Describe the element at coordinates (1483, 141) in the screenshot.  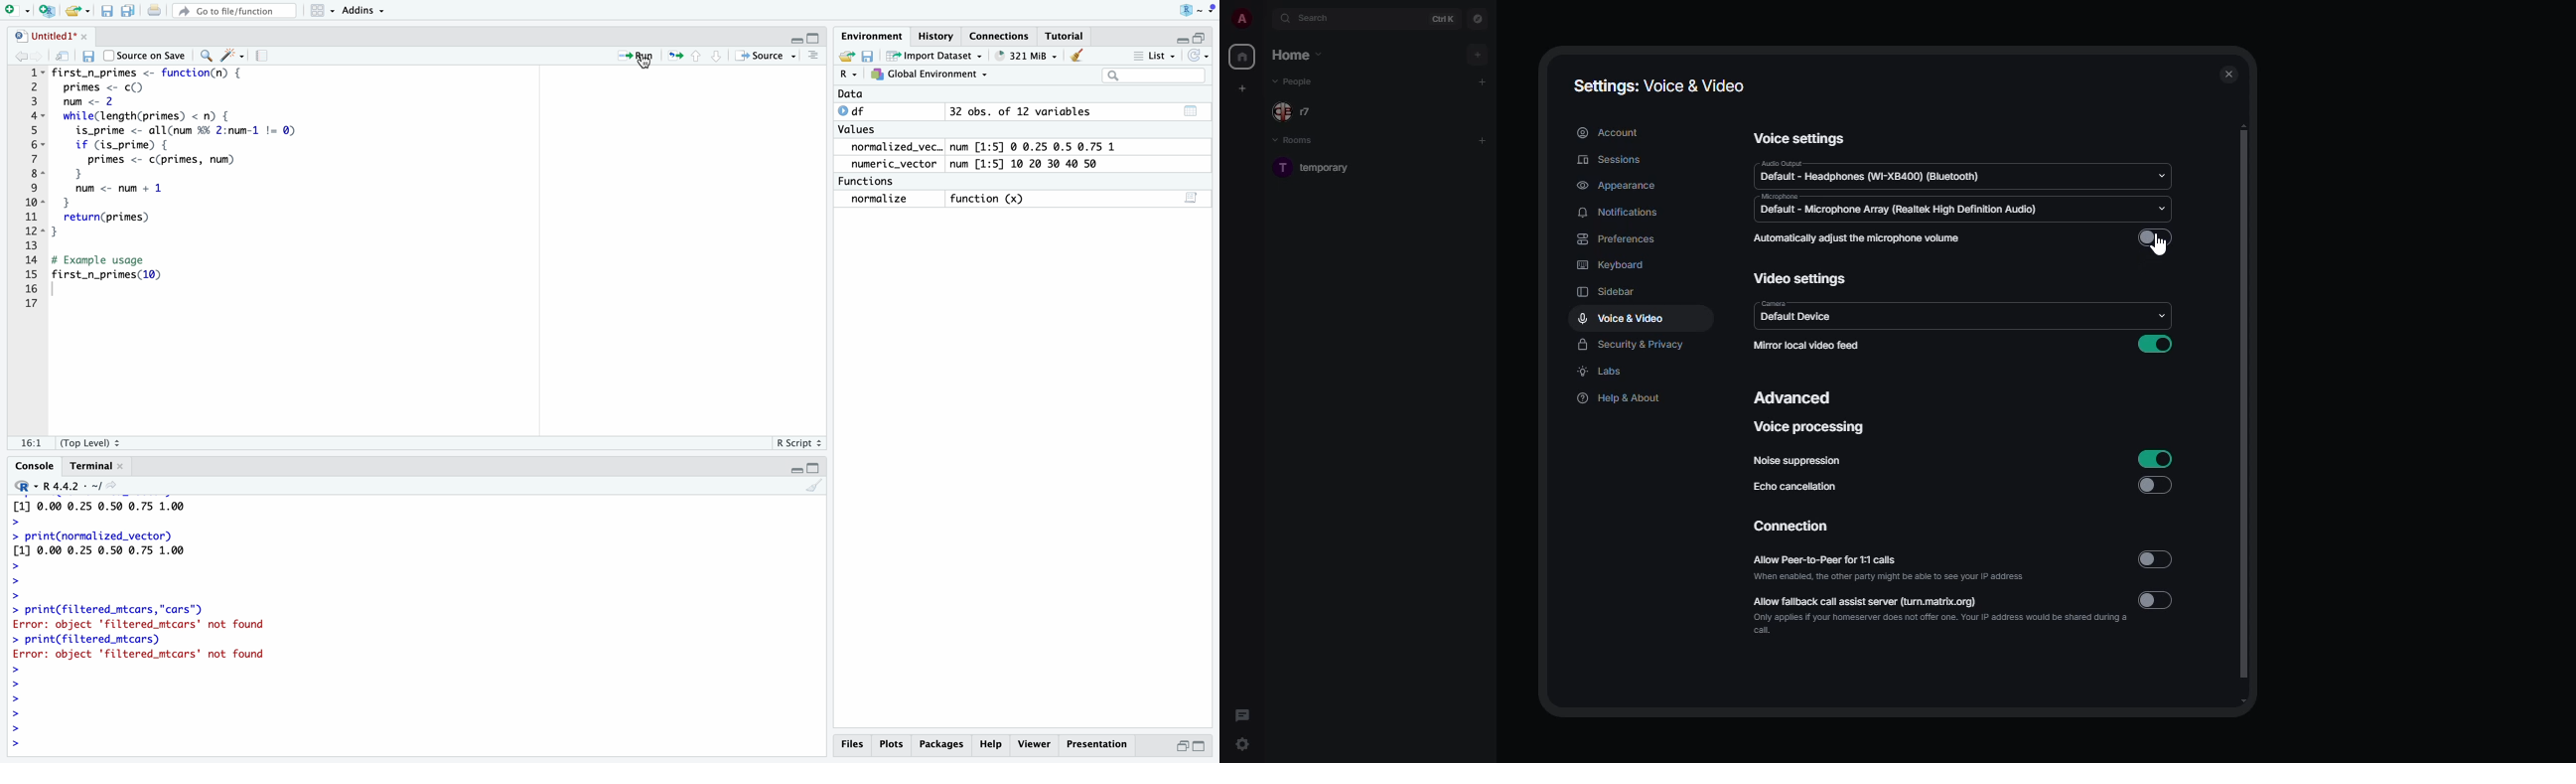
I see `add` at that location.